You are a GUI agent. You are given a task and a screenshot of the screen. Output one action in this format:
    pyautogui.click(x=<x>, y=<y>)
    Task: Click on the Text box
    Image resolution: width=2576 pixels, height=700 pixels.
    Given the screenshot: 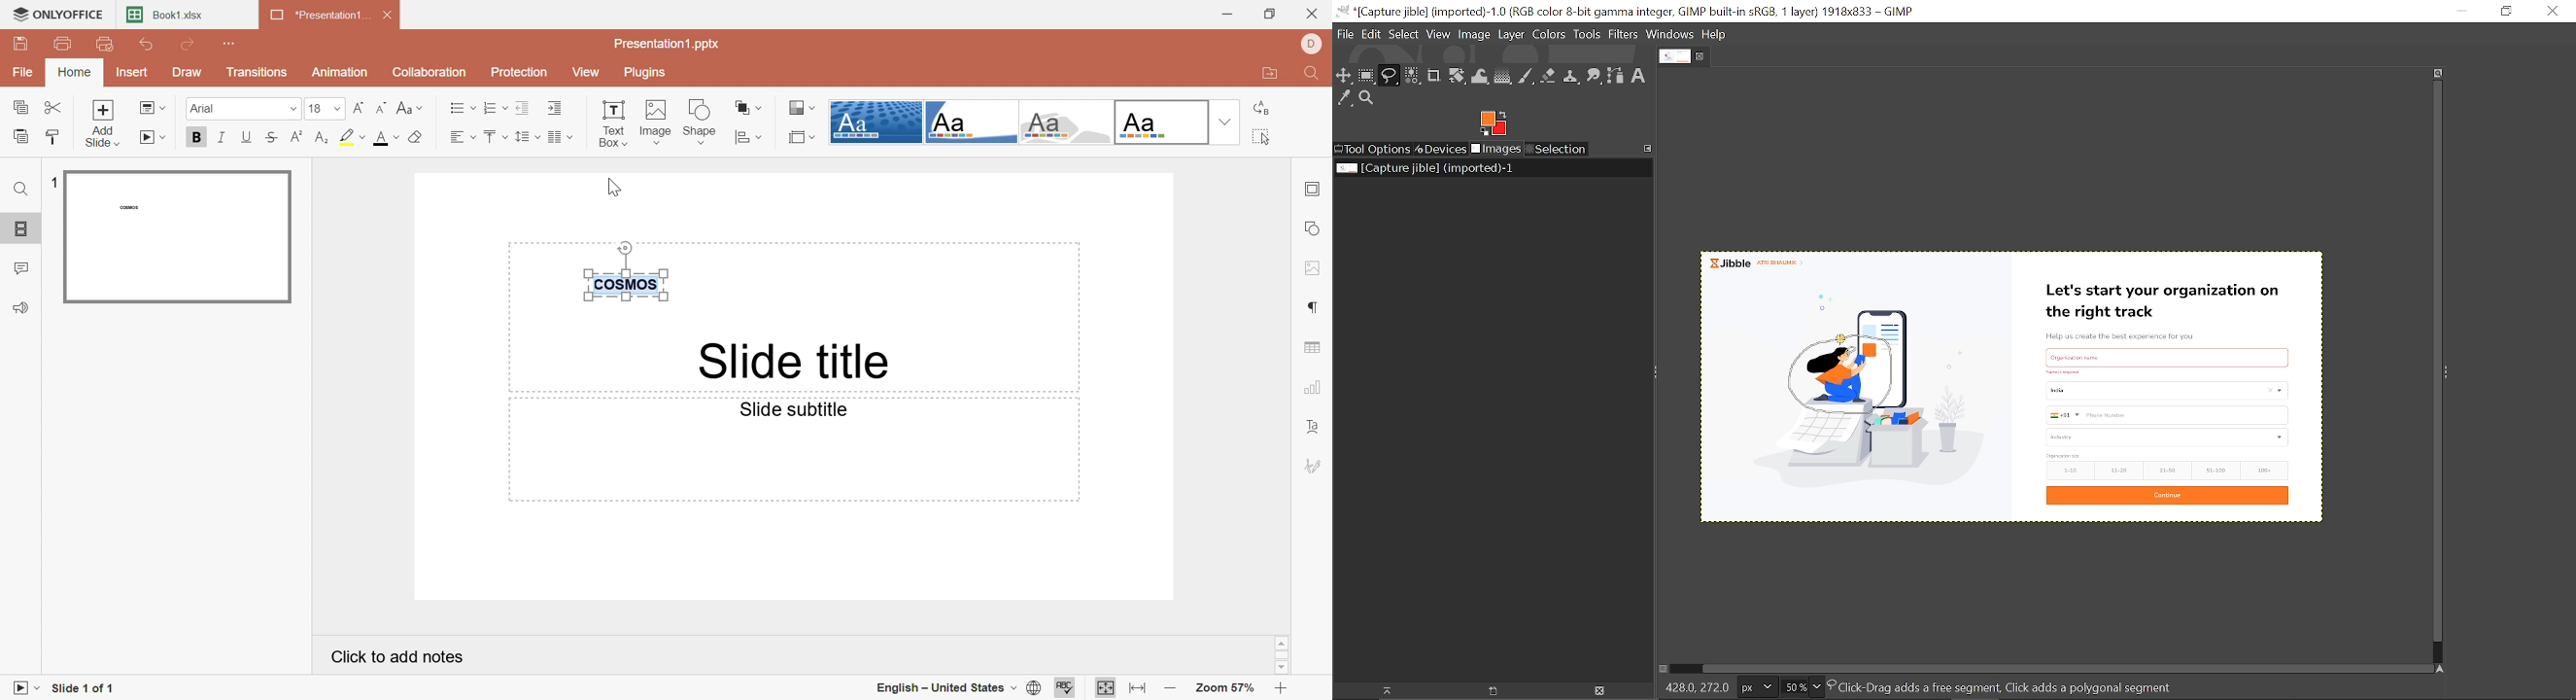 What is the action you would take?
    pyautogui.click(x=613, y=122)
    